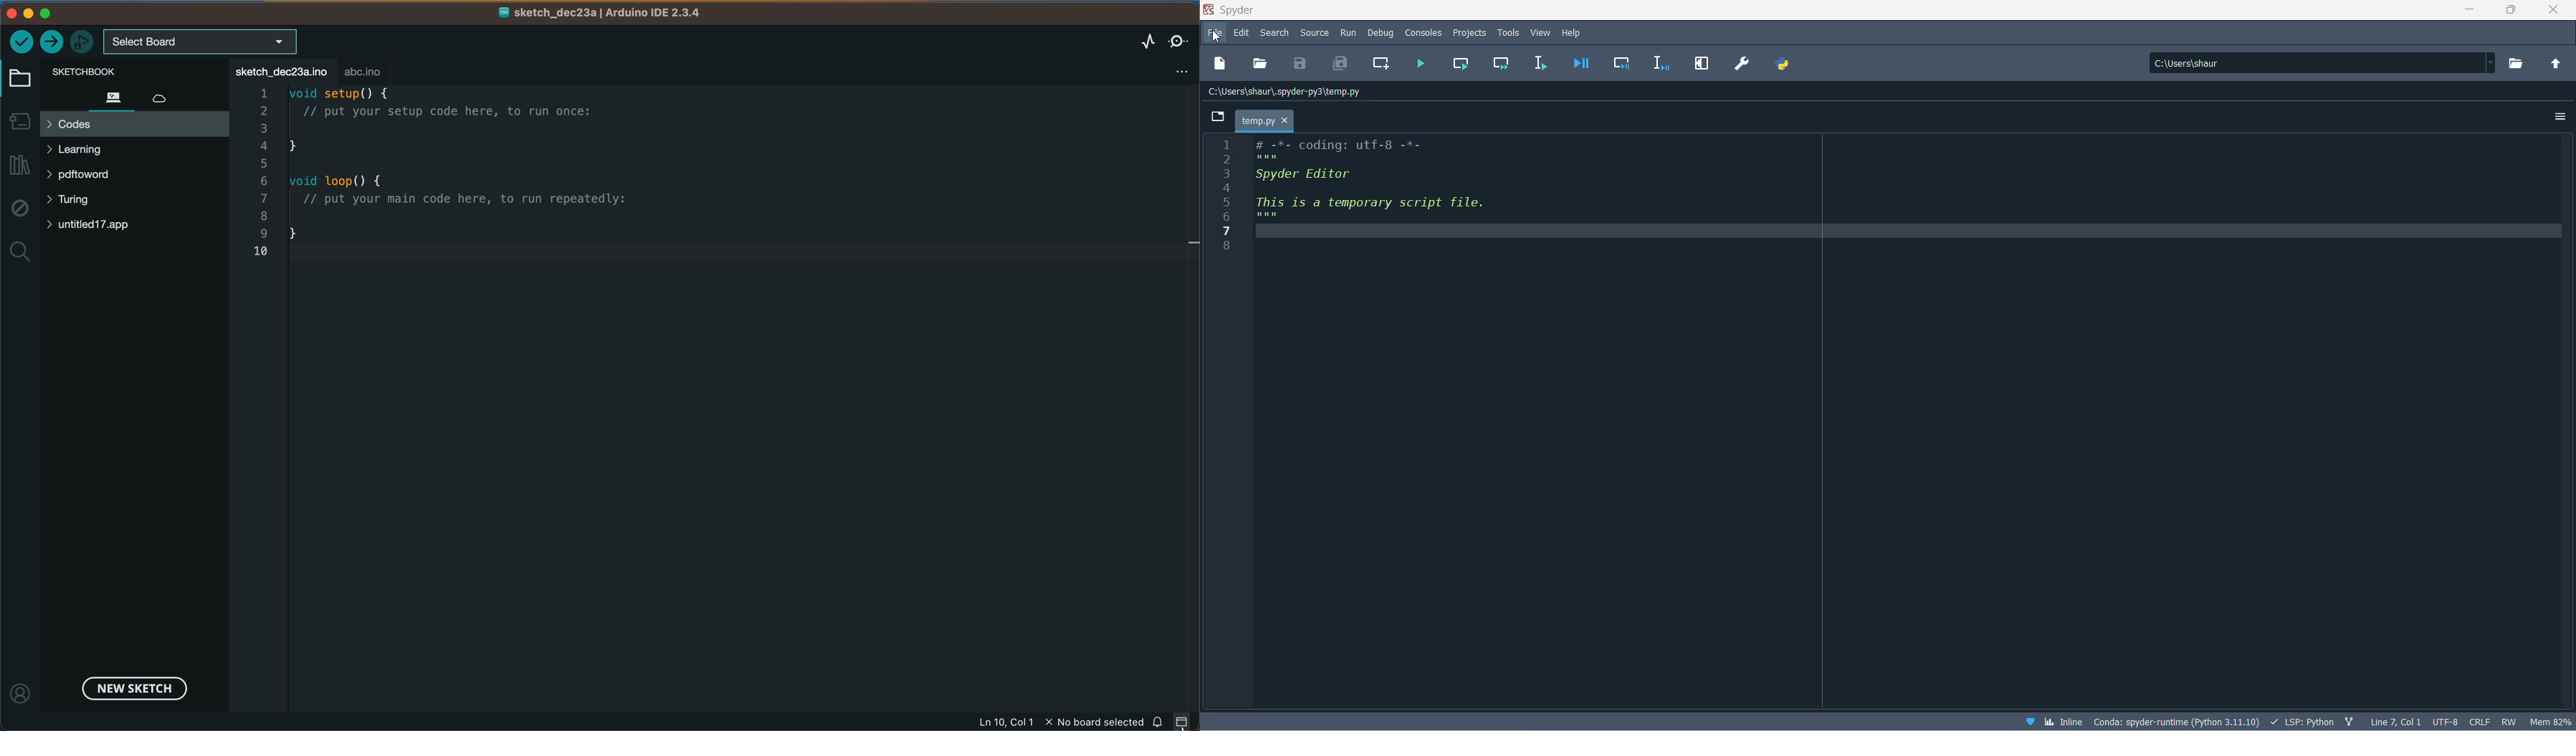 Image resolution: width=2576 pixels, height=756 pixels. What do you see at coordinates (1294, 91) in the screenshot?
I see `path` at bounding box center [1294, 91].